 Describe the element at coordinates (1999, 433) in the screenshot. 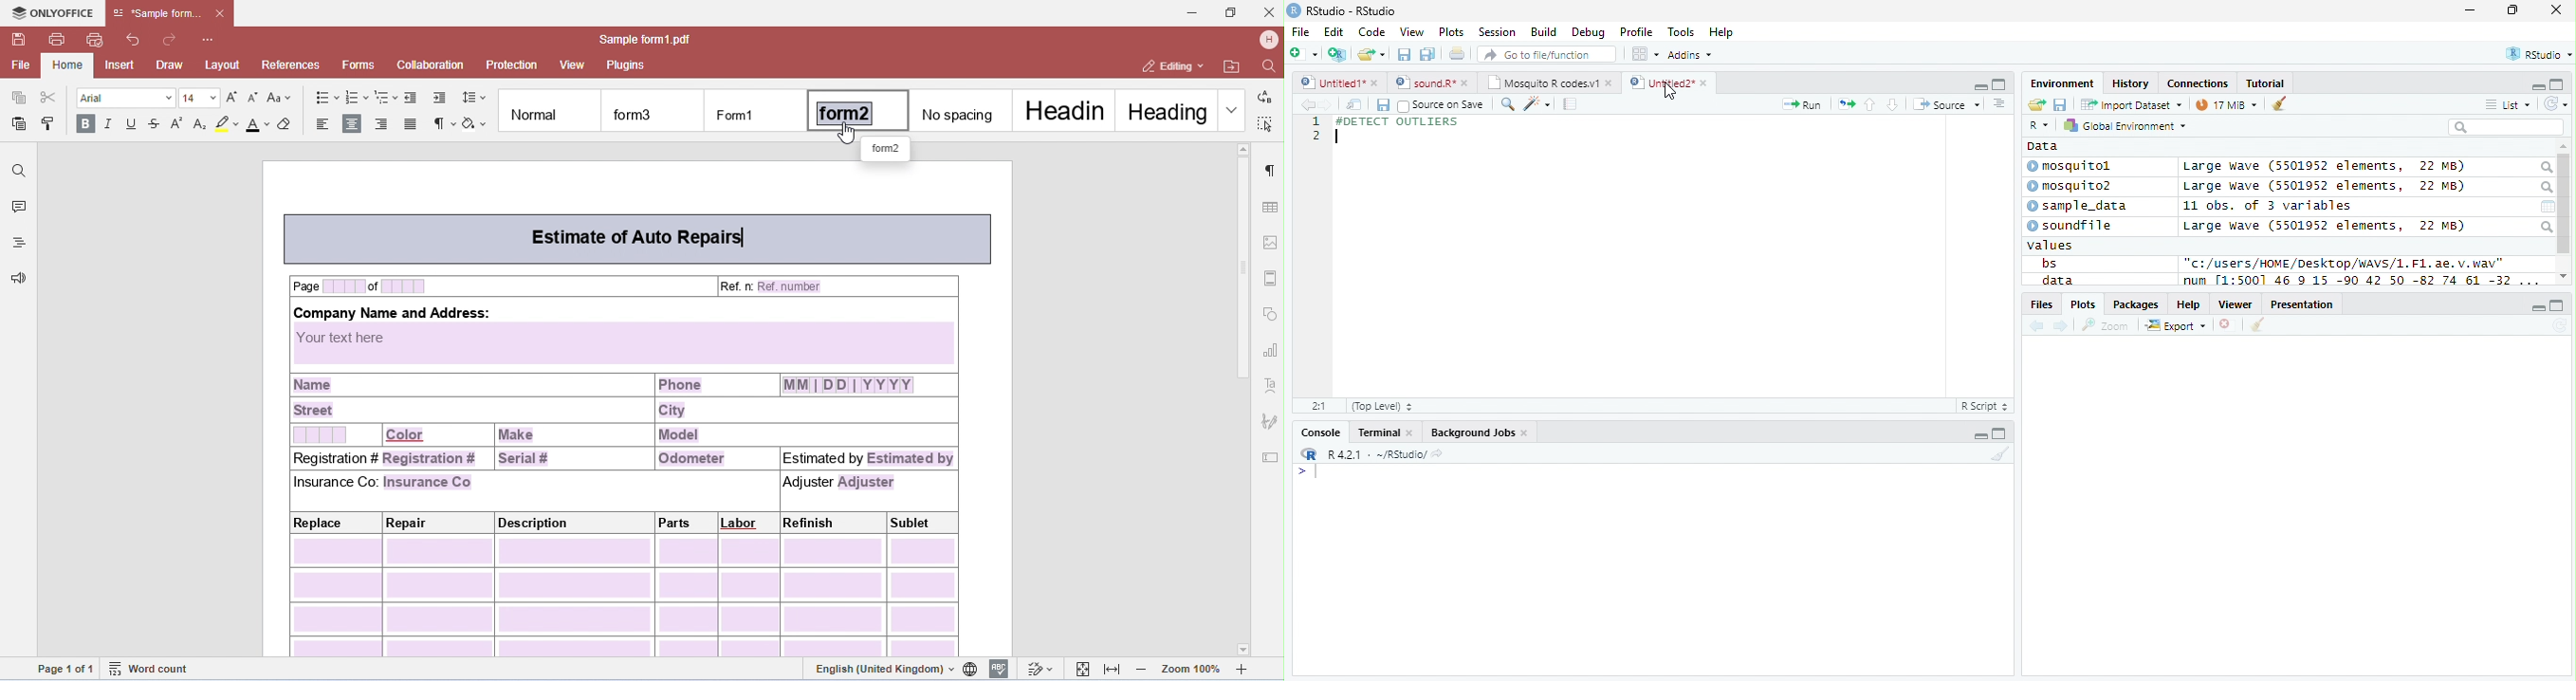

I see `full screen` at that location.